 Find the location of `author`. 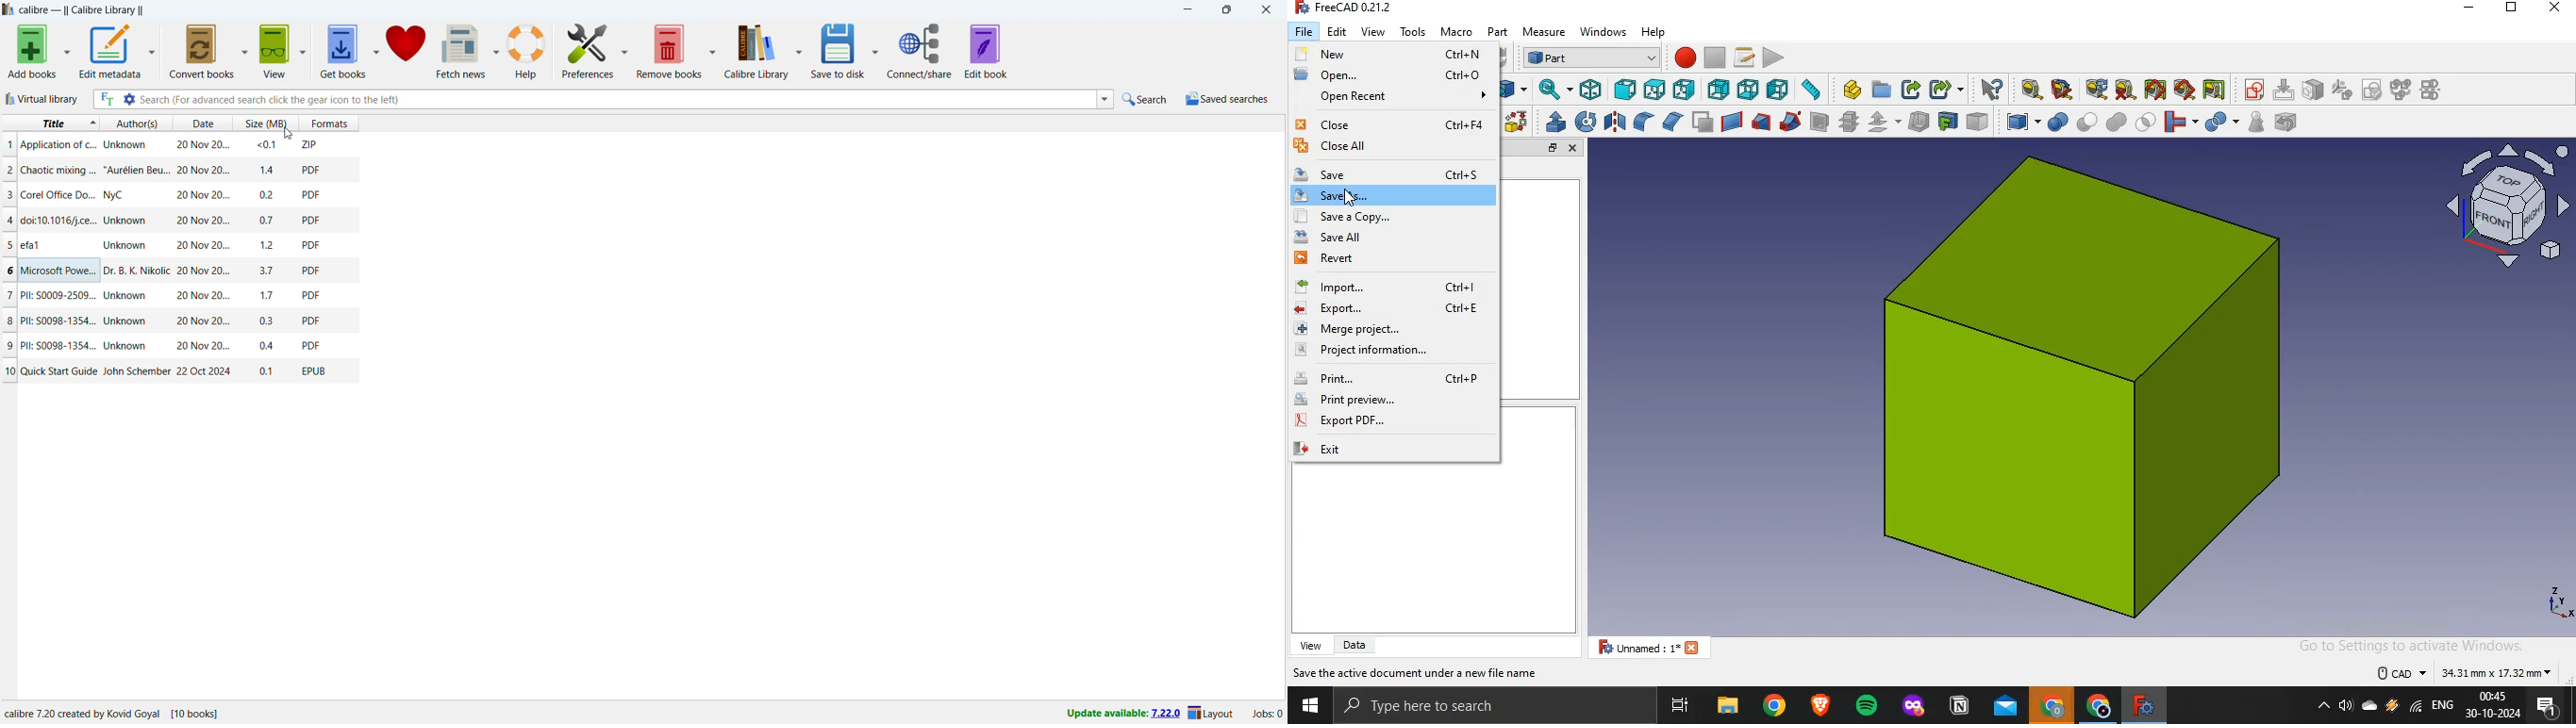

author is located at coordinates (120, 194).